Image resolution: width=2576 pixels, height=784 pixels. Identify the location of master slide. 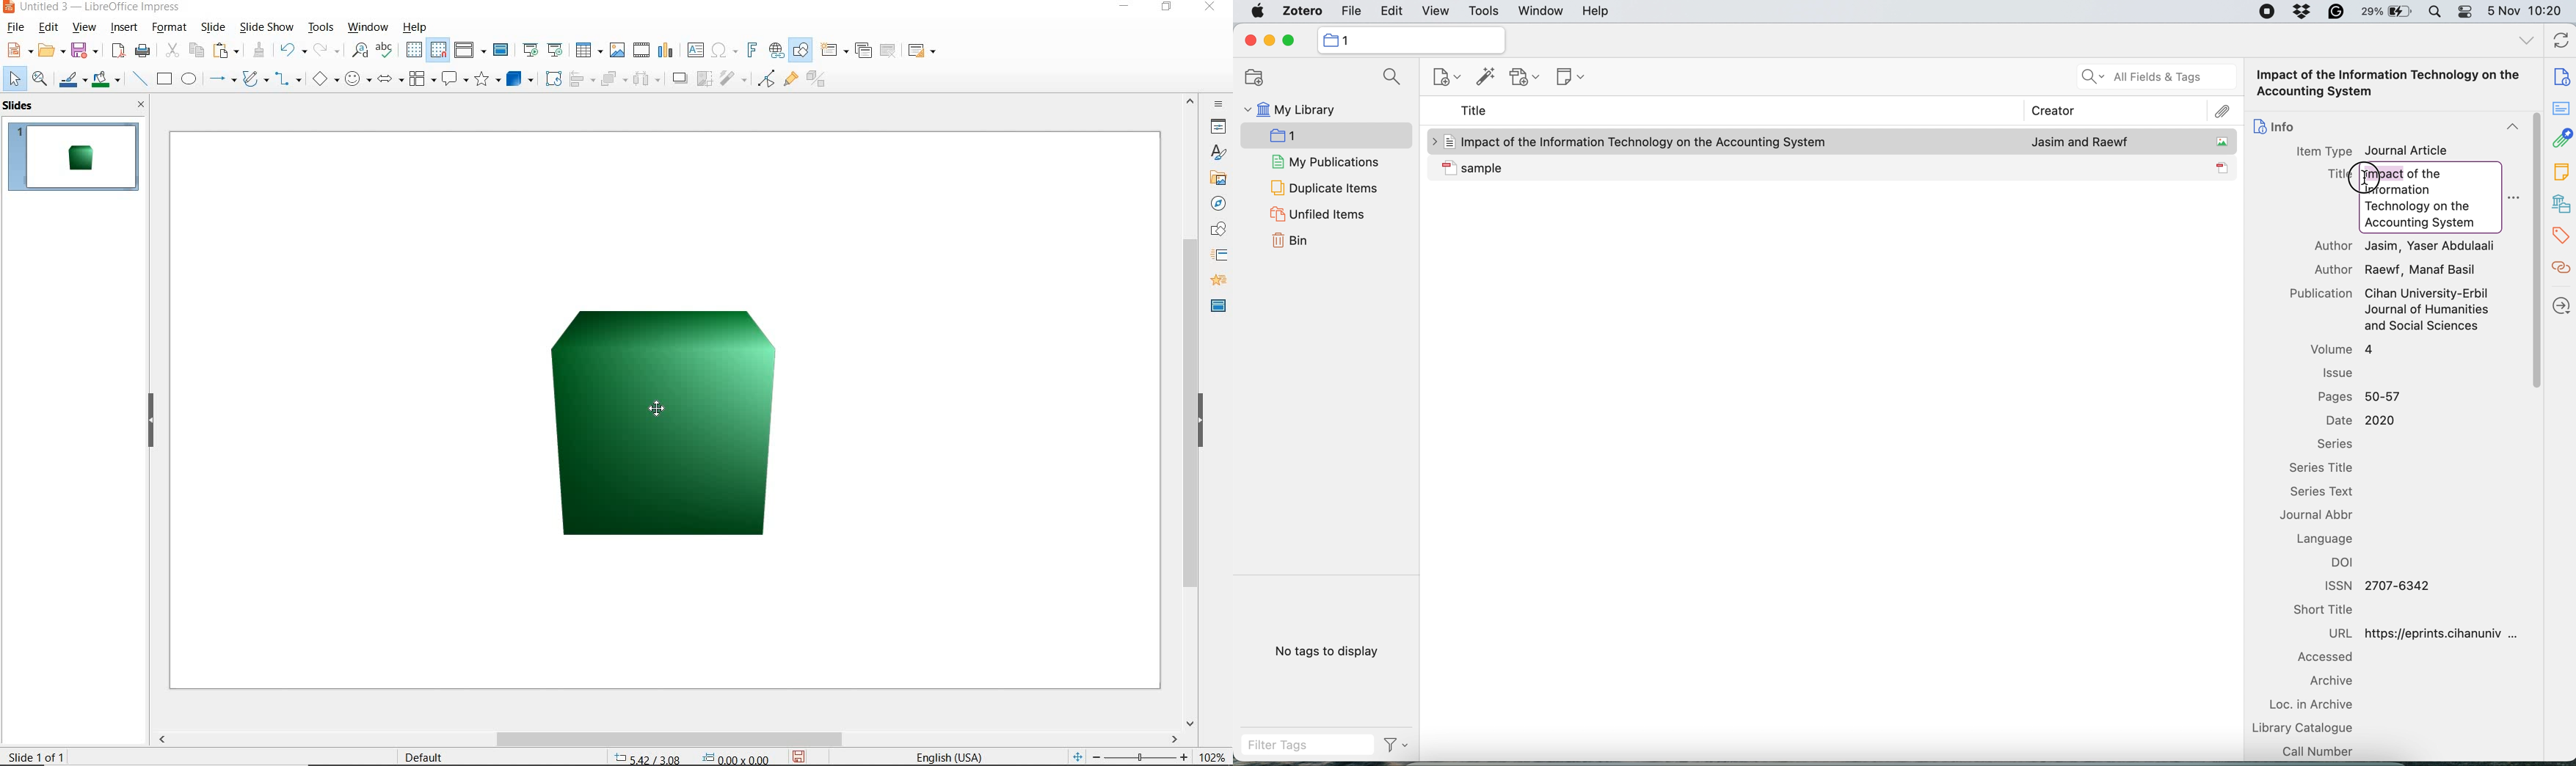
(501, 51).